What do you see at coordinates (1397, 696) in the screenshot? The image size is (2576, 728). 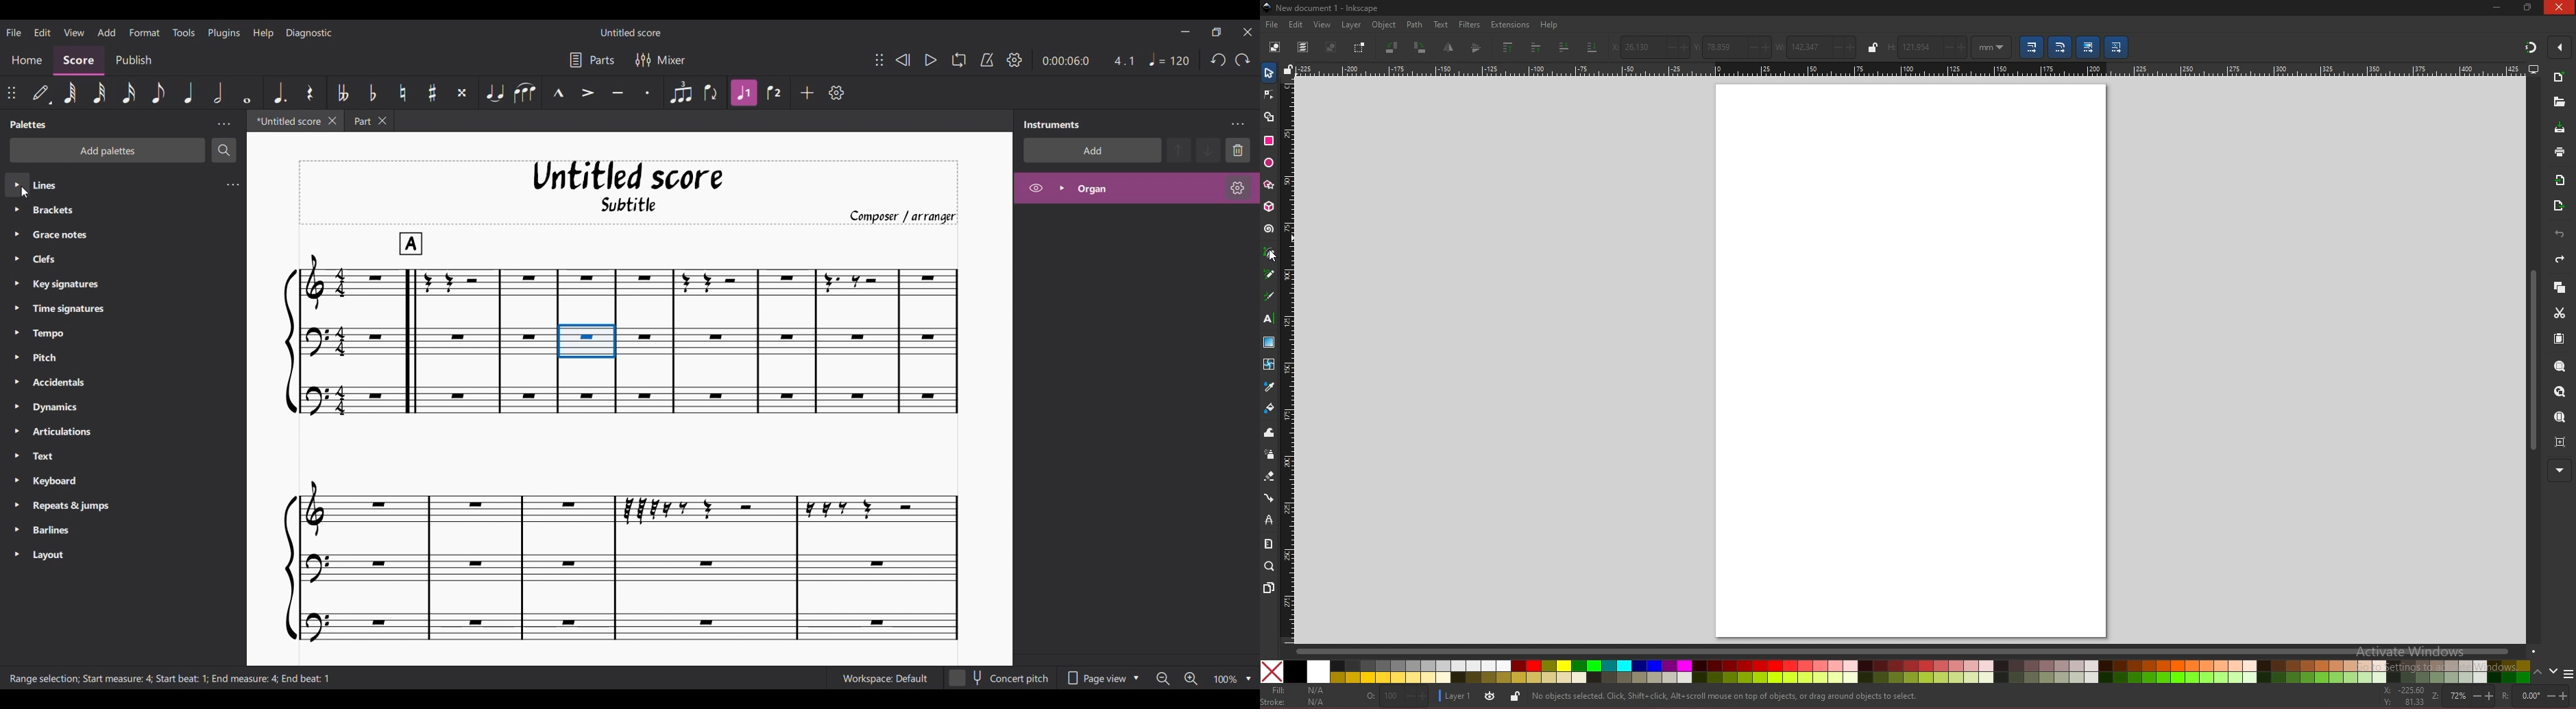 I see `opacity` at bounding box center [1397, 696].